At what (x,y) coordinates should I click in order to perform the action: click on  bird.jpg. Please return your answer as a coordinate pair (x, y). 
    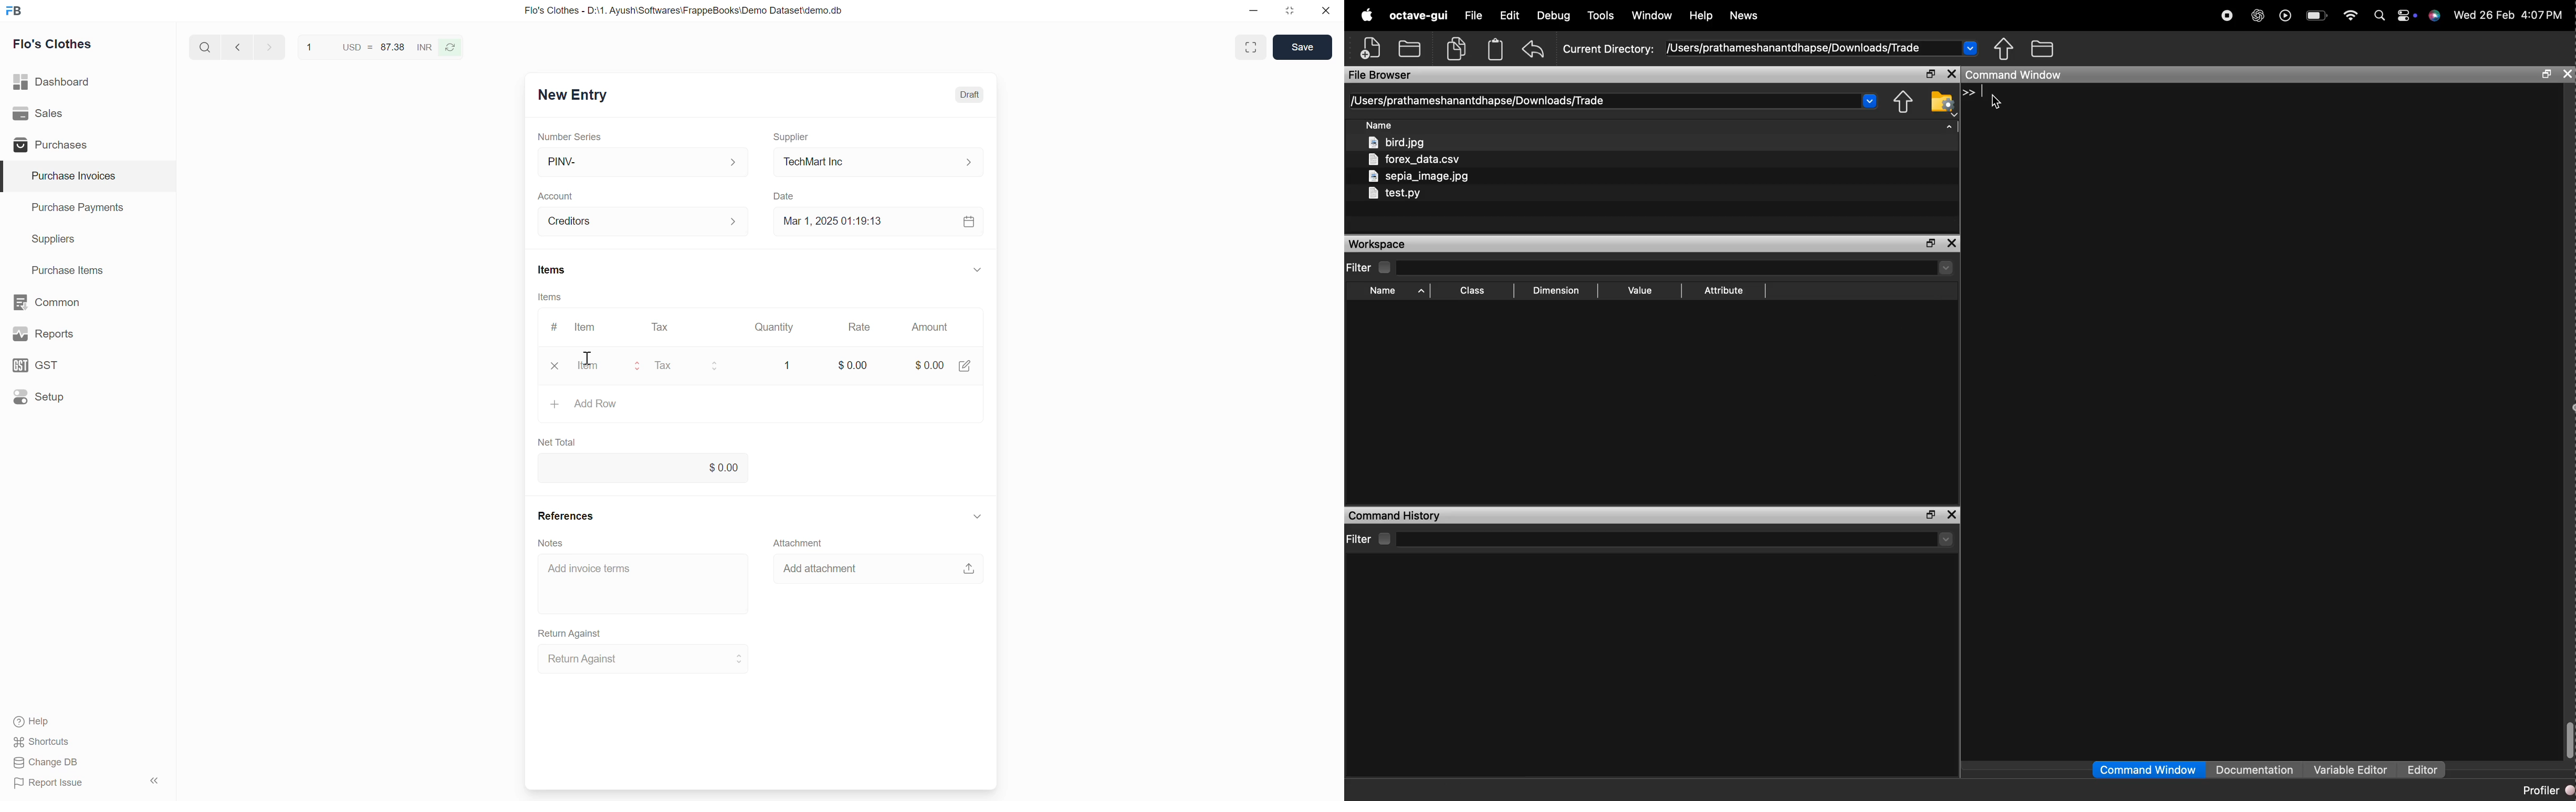
    Looking at the image, I should click on (1396, 141).